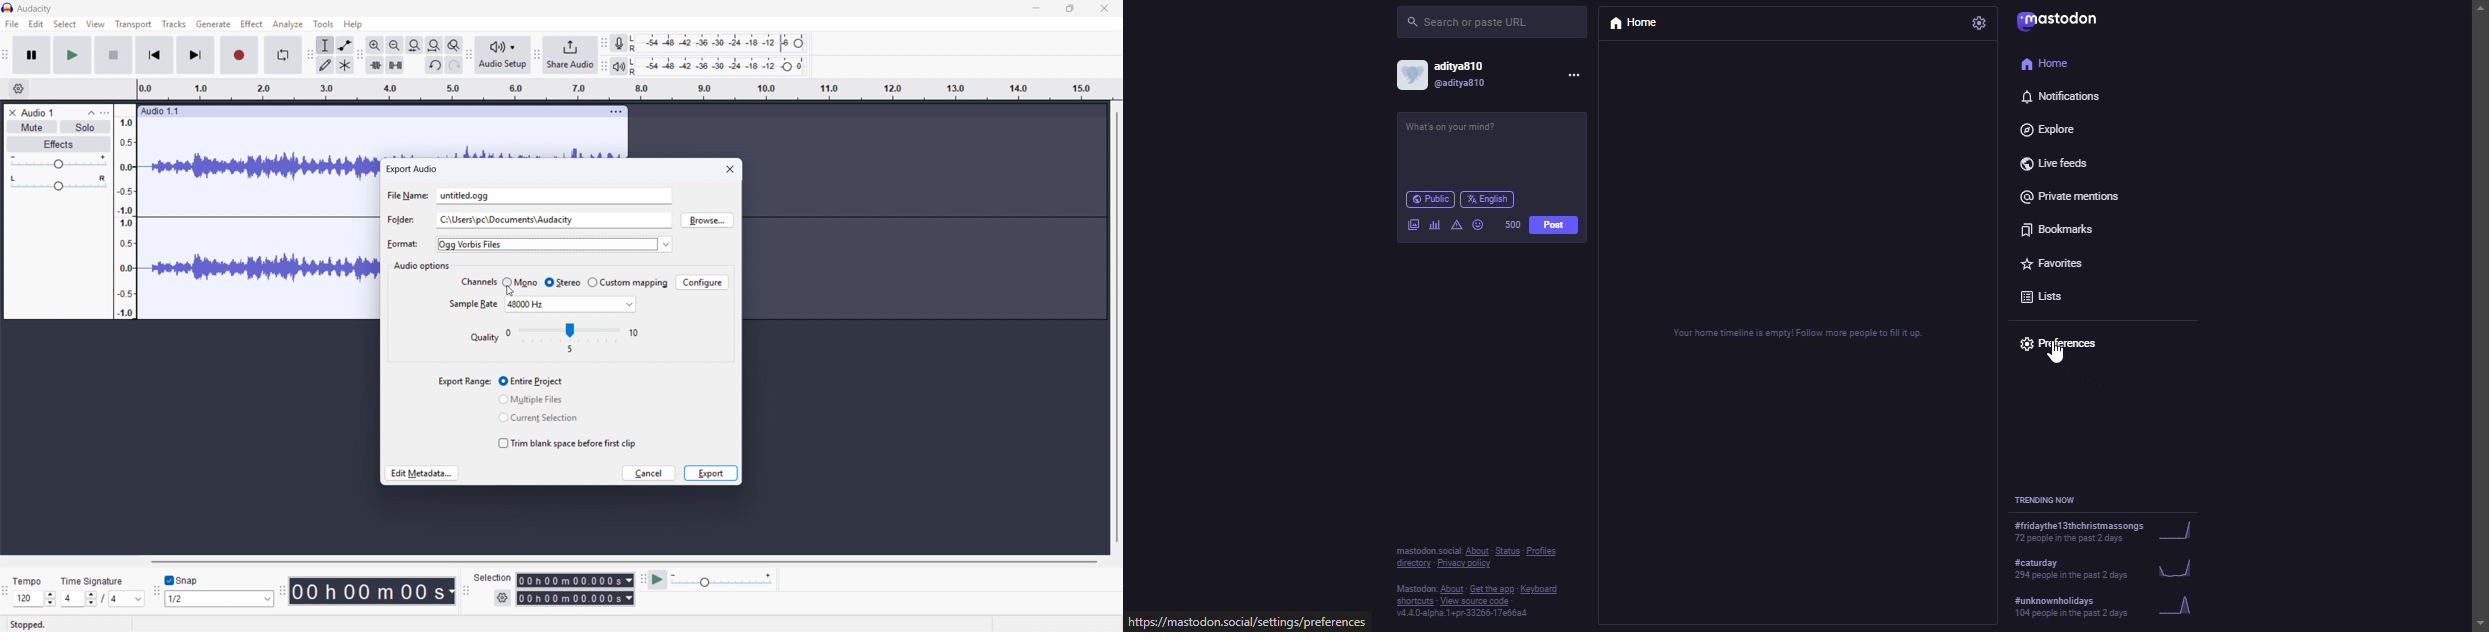  I want to click on Cursor , so click(511, 288).